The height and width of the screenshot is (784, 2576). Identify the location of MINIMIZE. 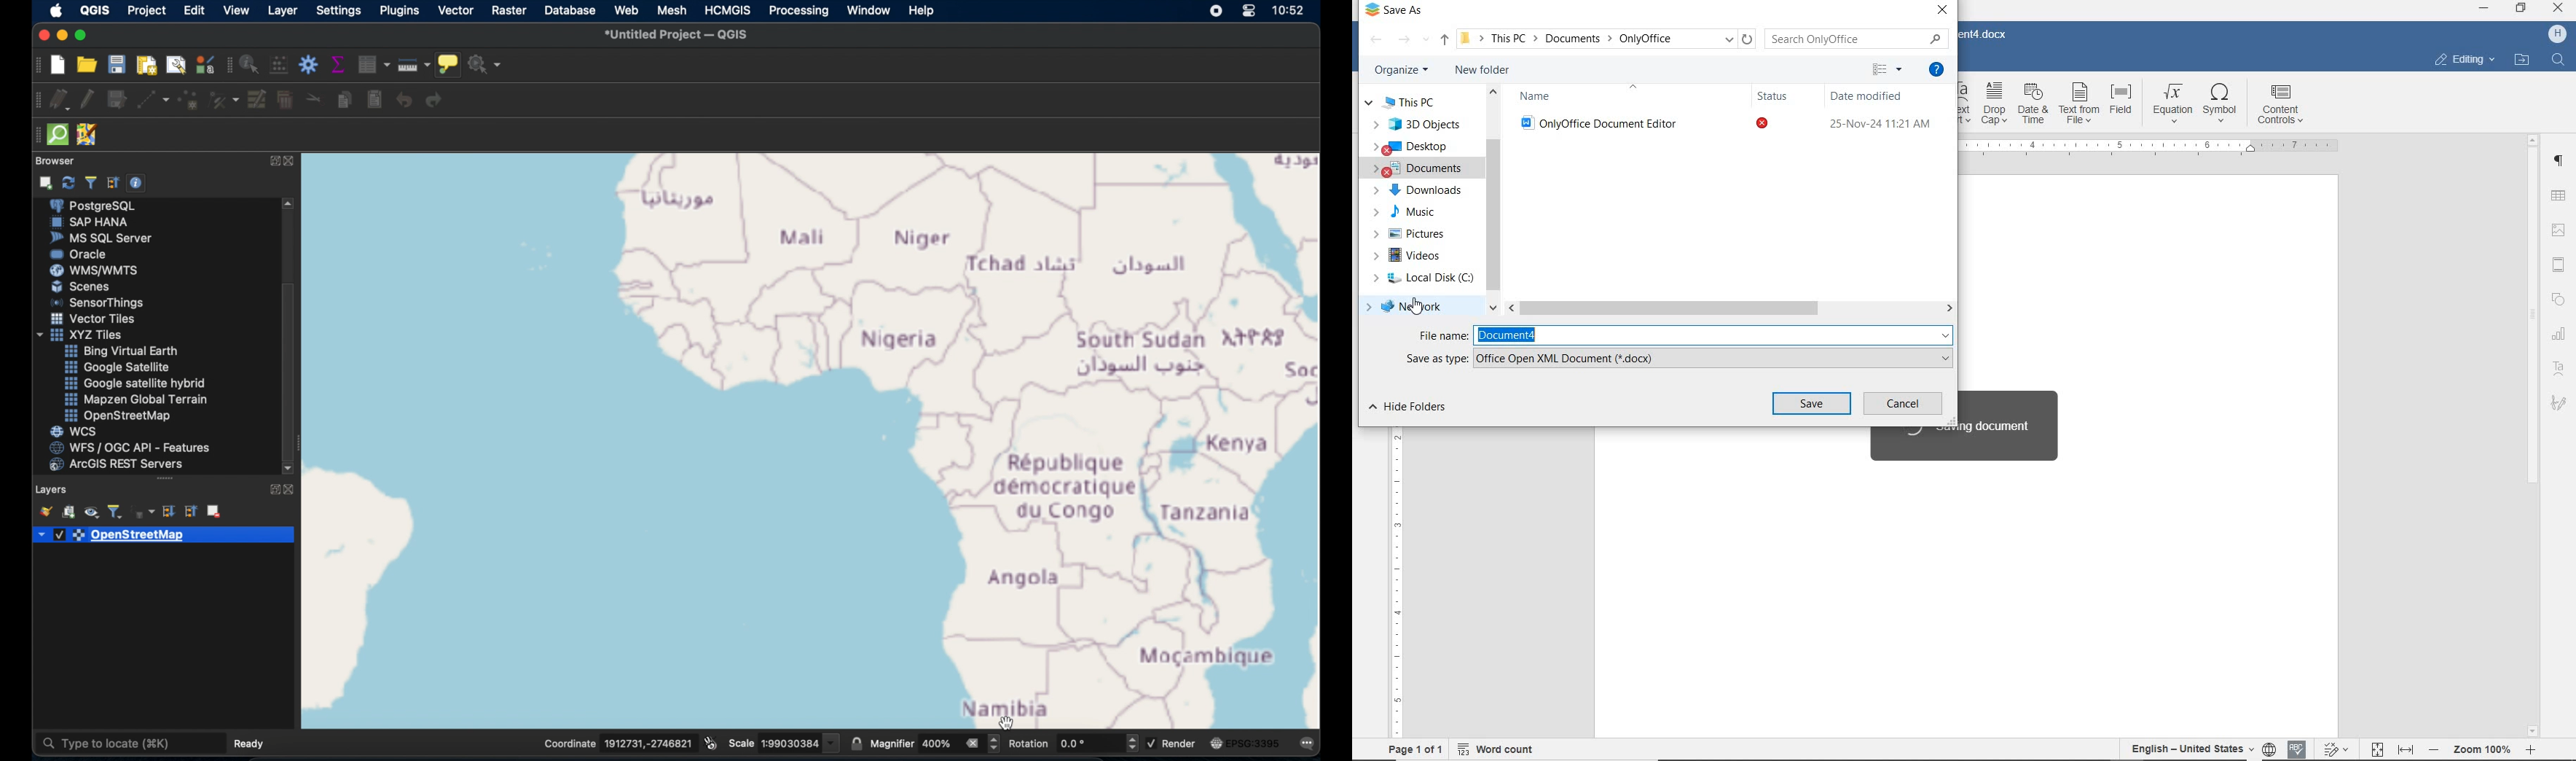
(2483, 9).